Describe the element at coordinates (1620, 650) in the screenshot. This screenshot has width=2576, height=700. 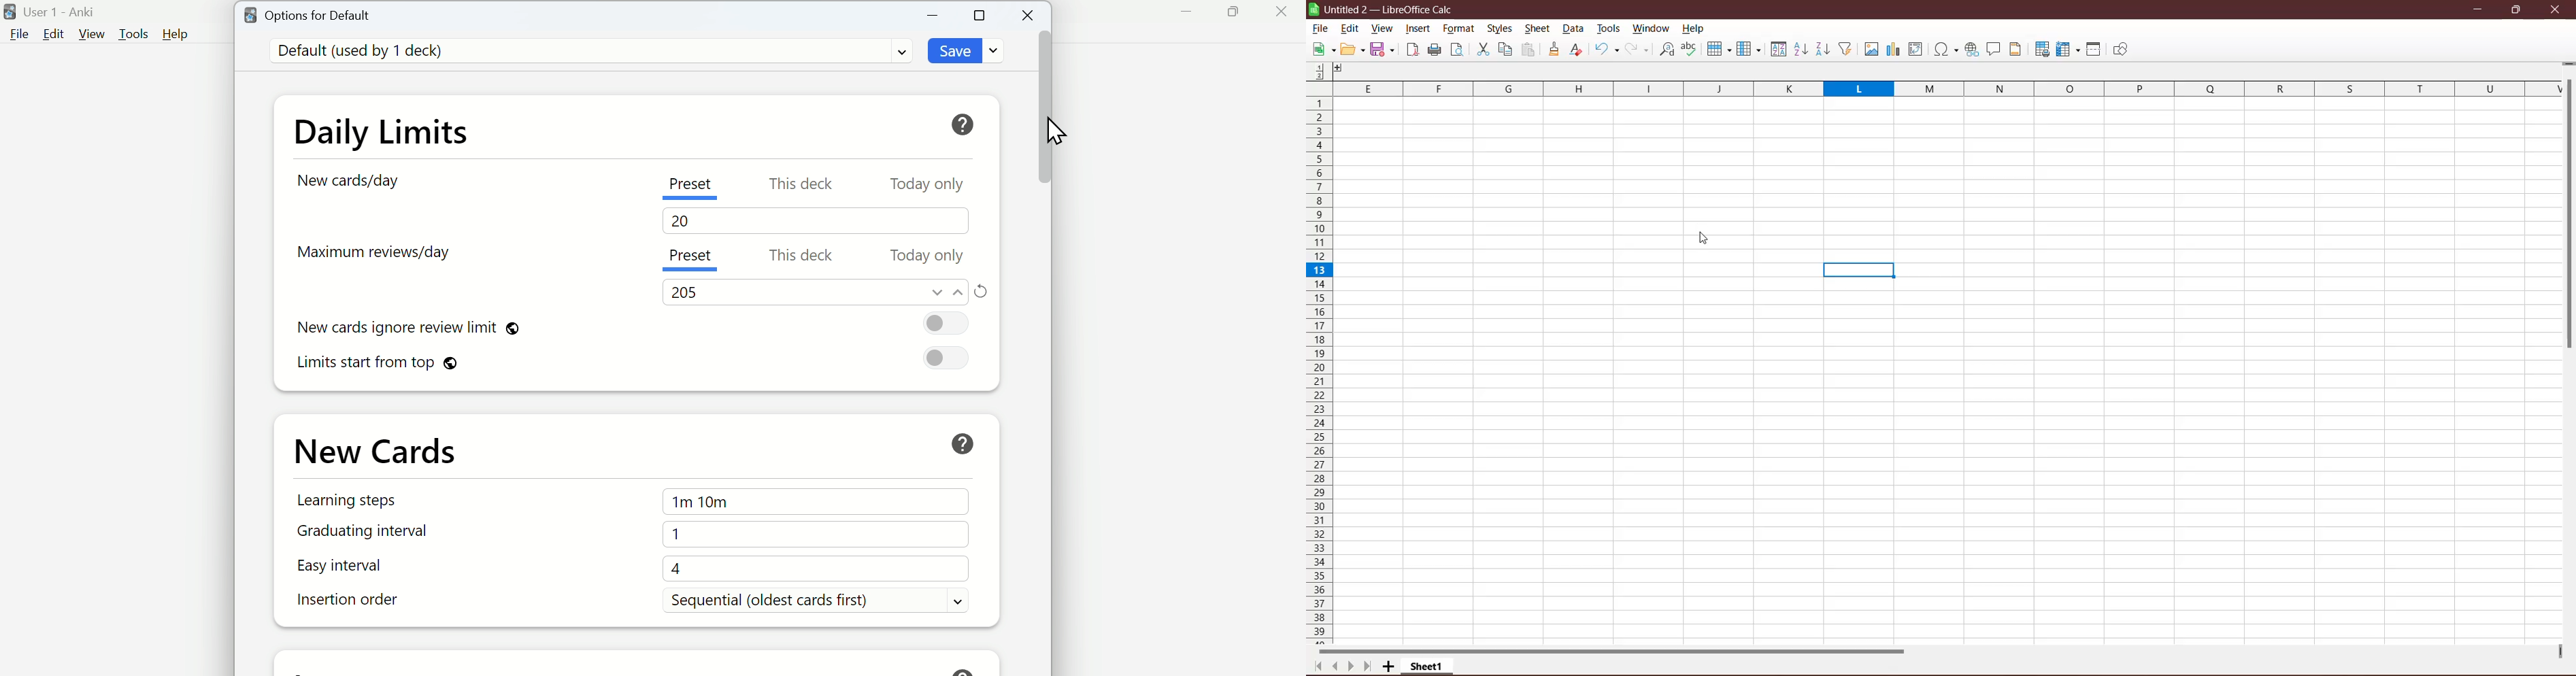
I see `Horizontal Scroll Bar` at that location.